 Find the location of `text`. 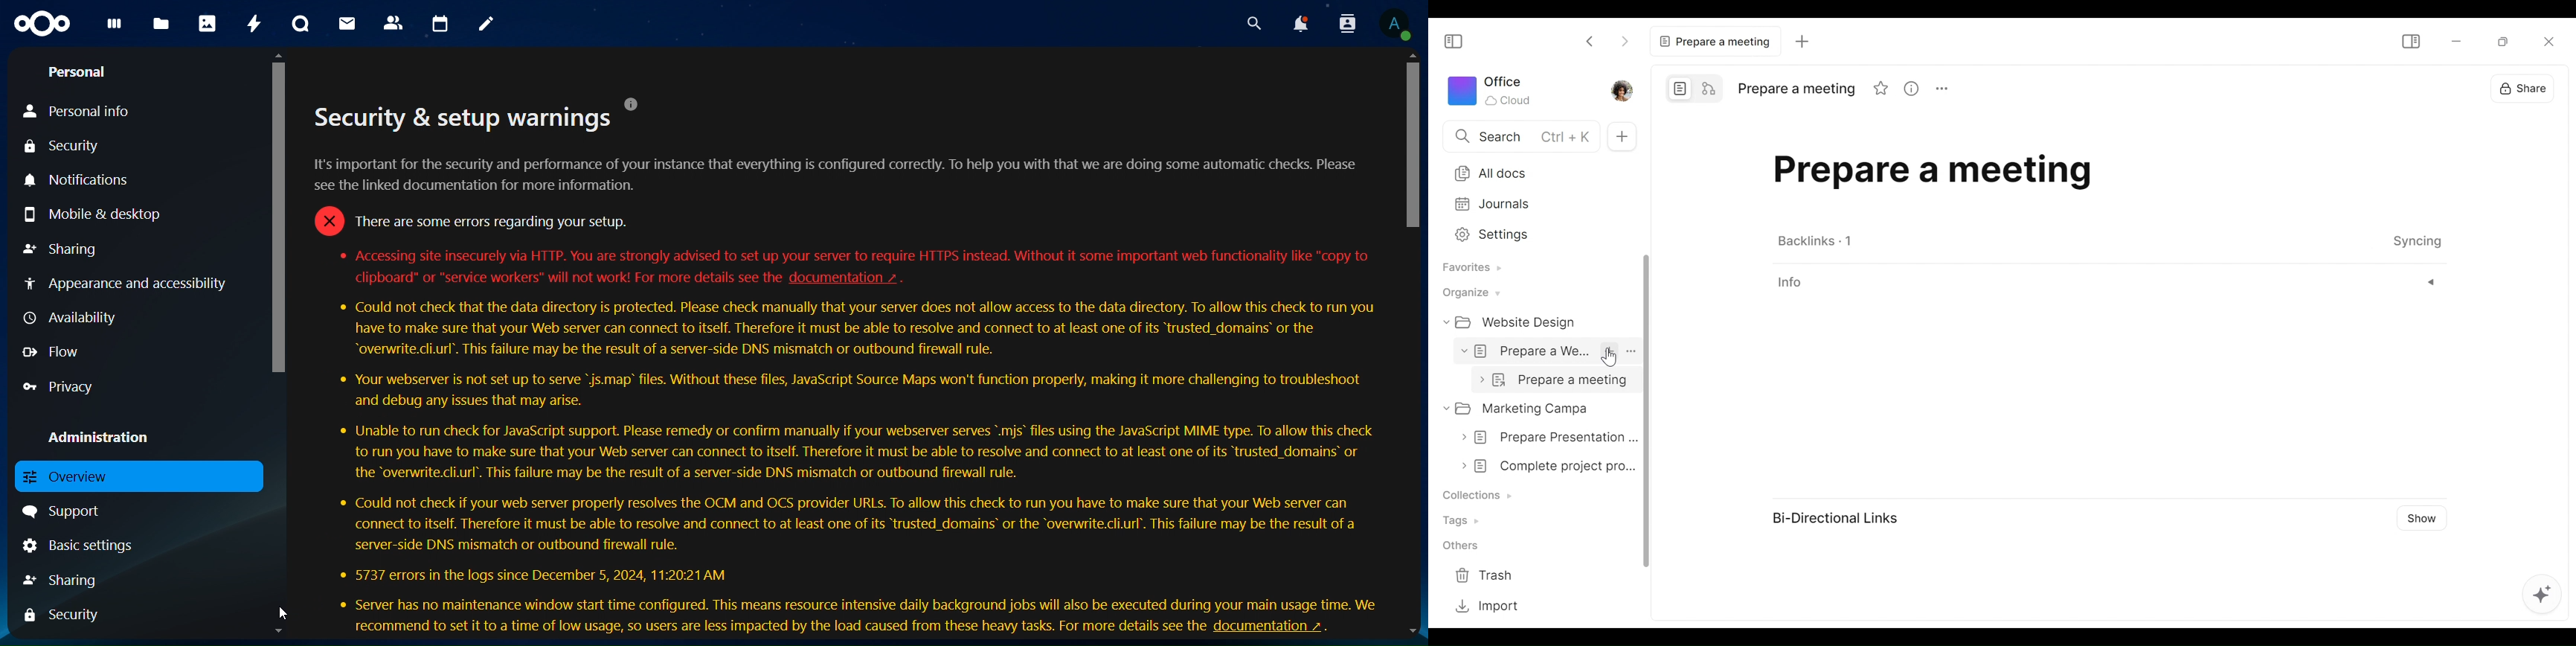

text is located at coordinates (562, 277).